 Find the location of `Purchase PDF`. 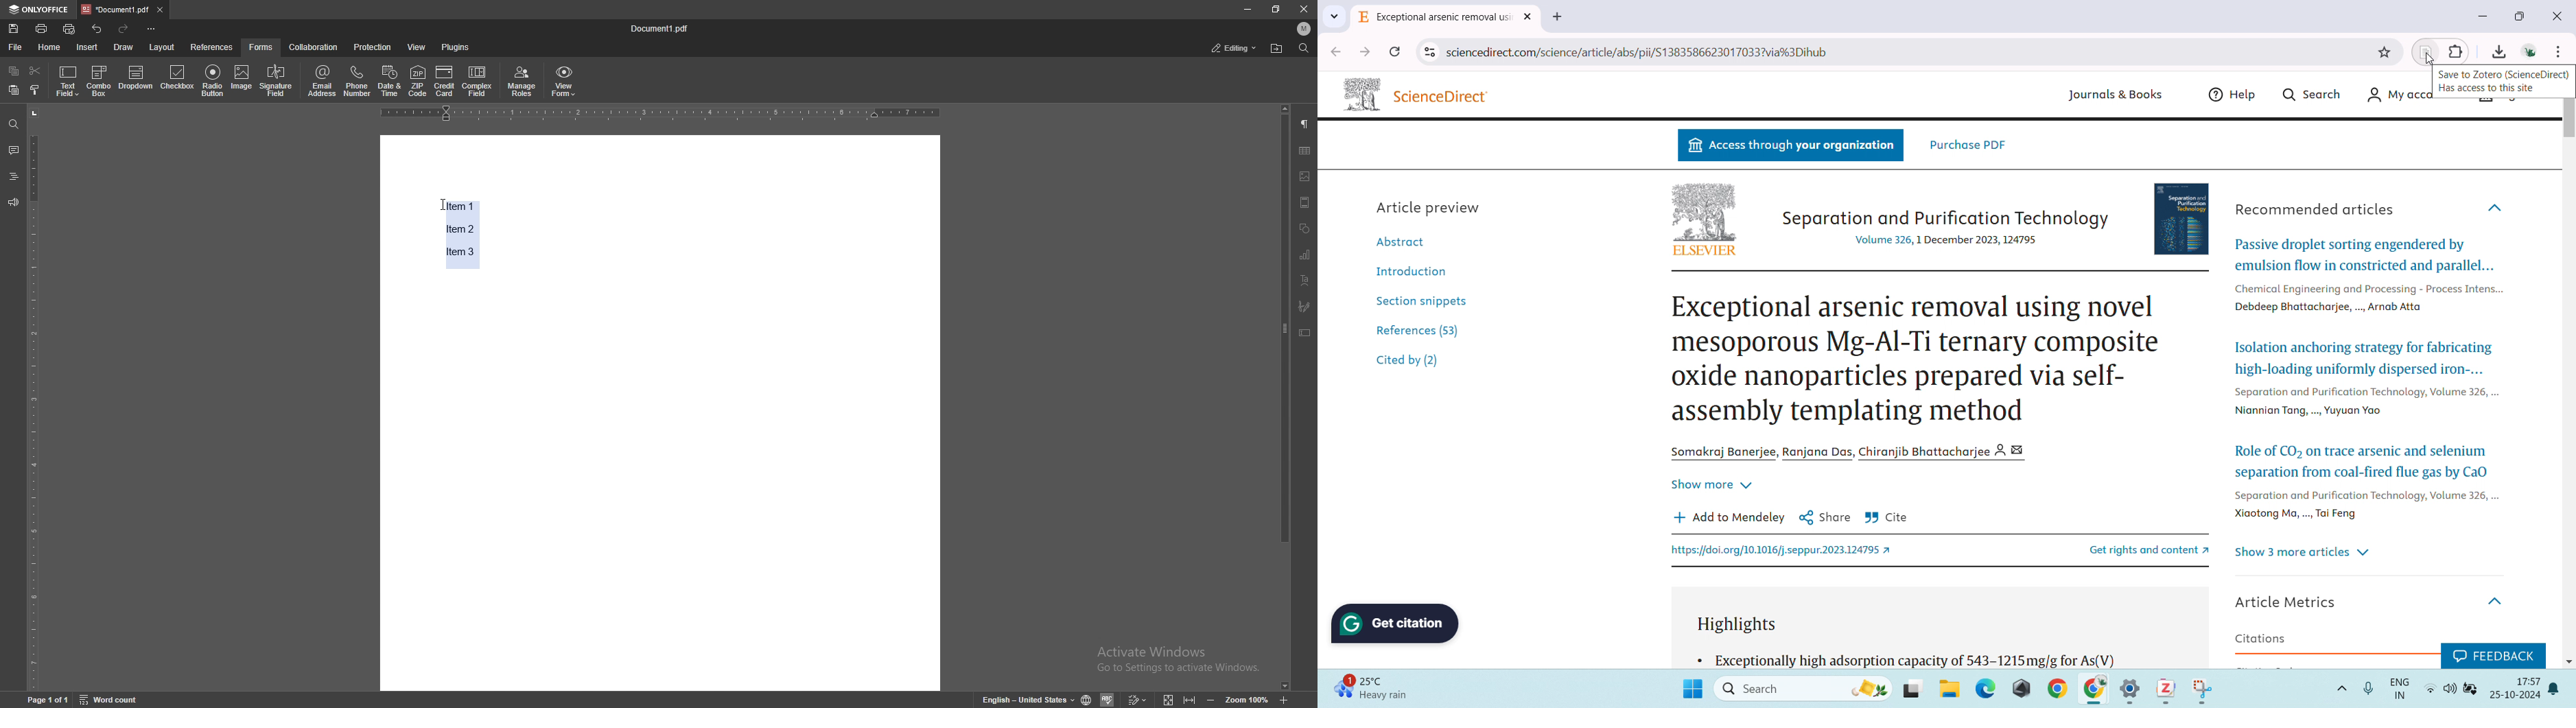

Purchase PDF is located at coordinates (1968, 144).